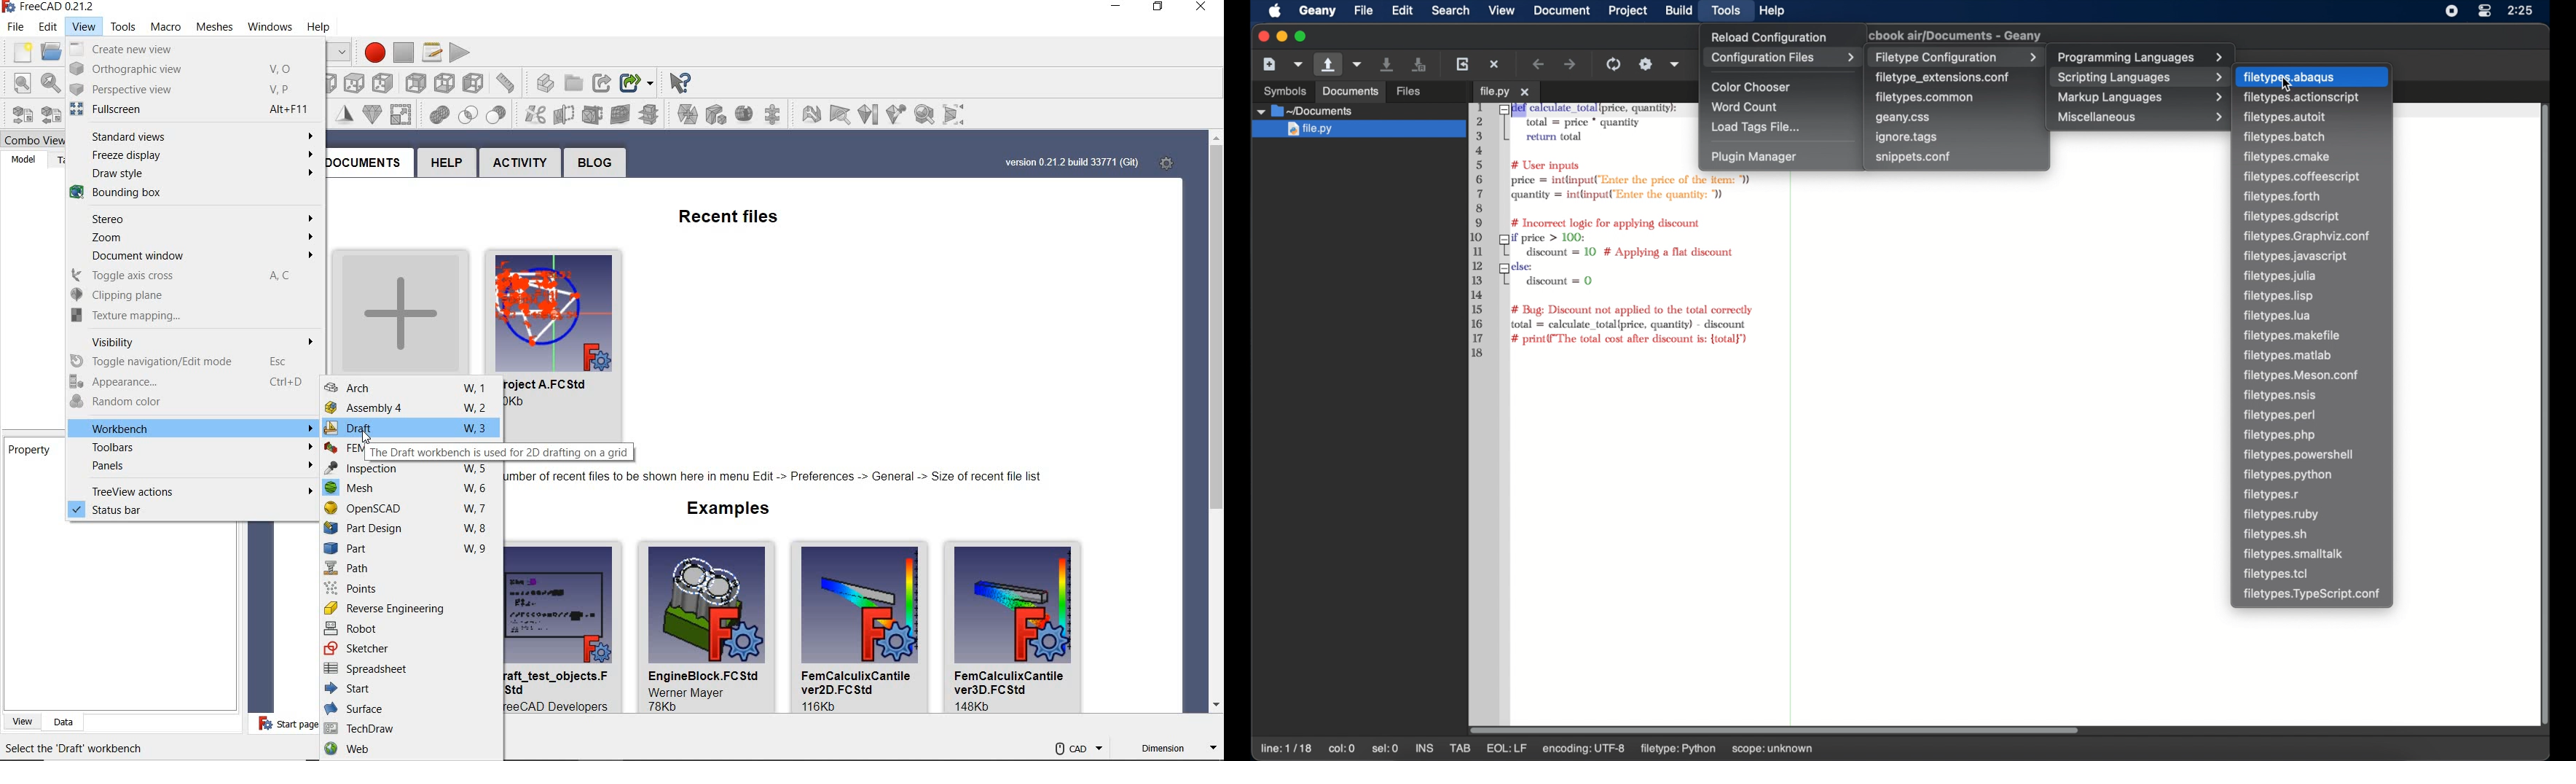 The image size is (2576, 784). I want to click on create mesh segments, so click(715, 114).